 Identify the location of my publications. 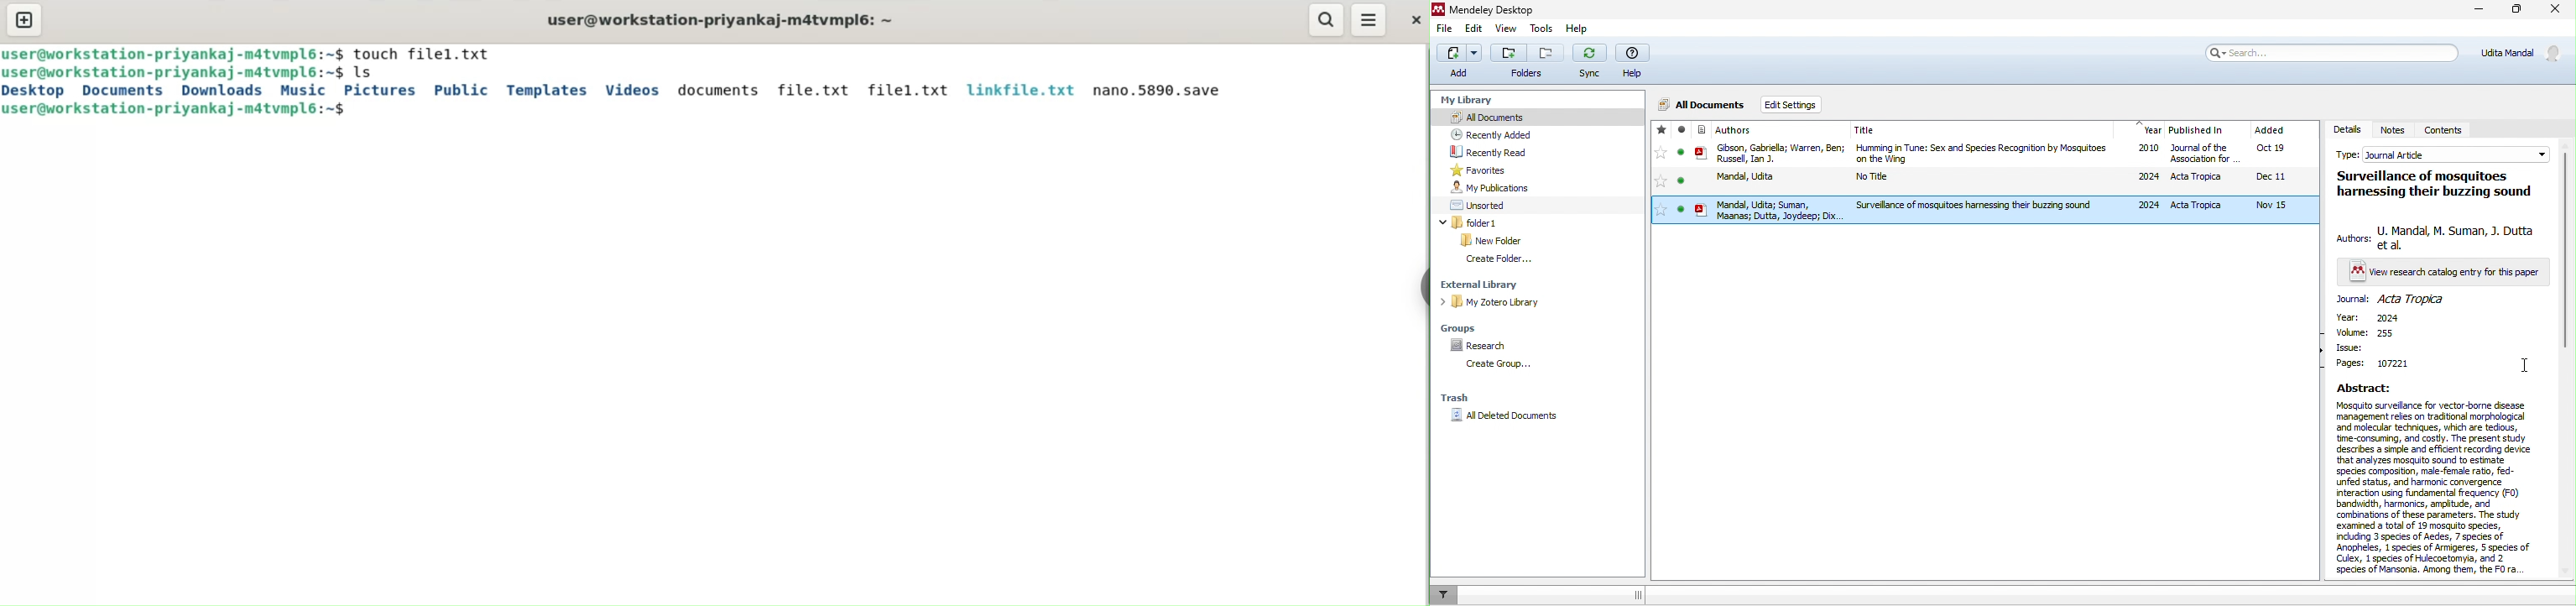
(1495, 187).